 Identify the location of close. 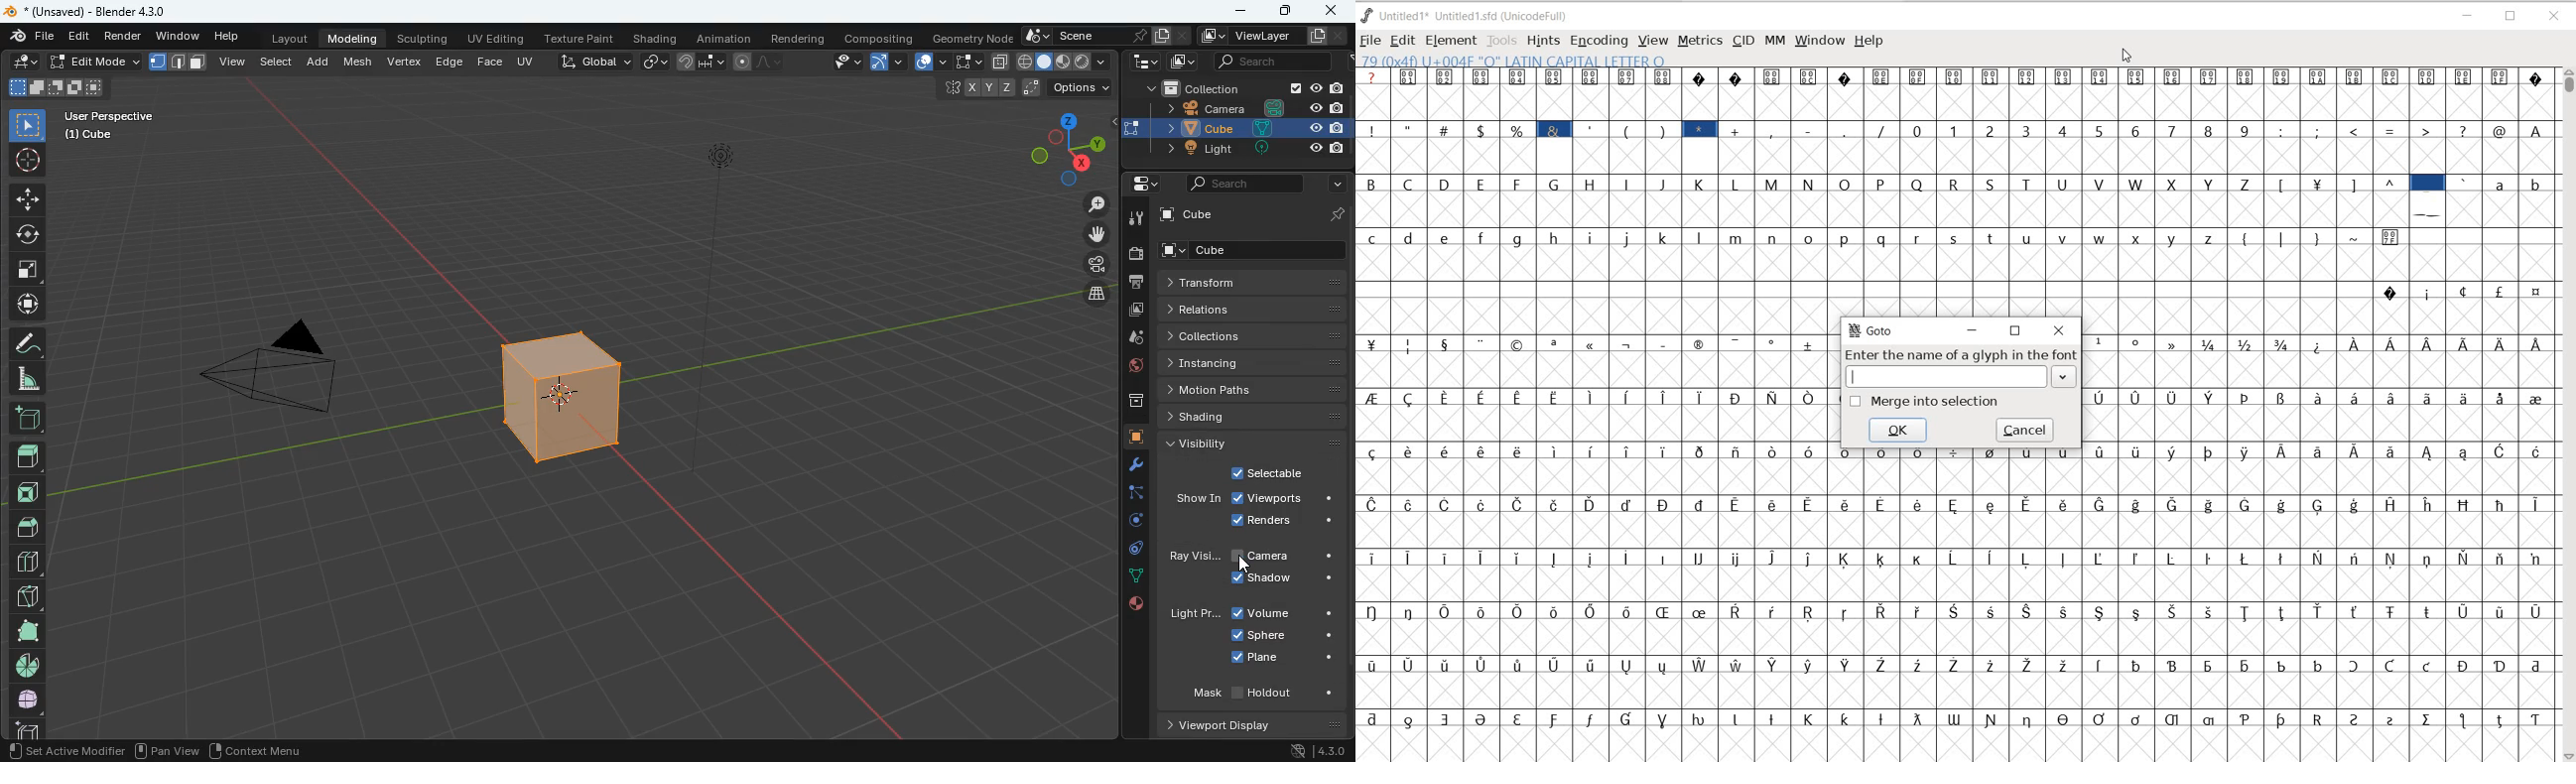
(2061, 331).